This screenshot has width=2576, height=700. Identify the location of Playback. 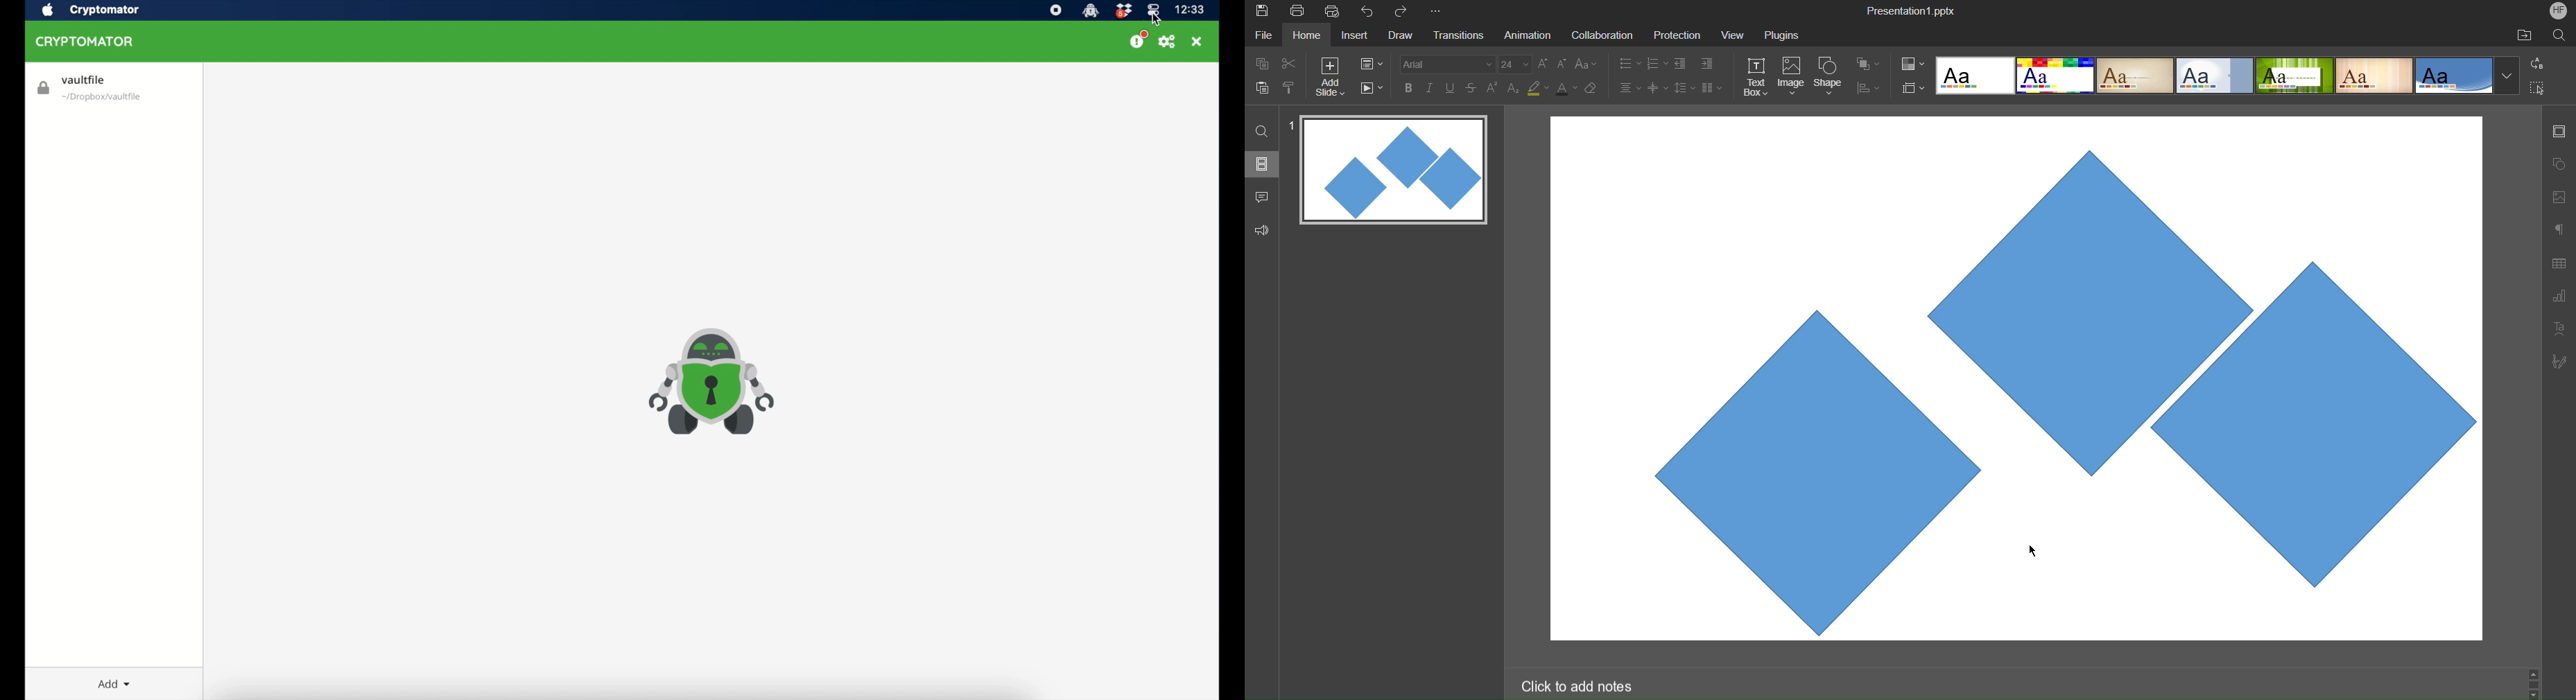
(1371, 89).